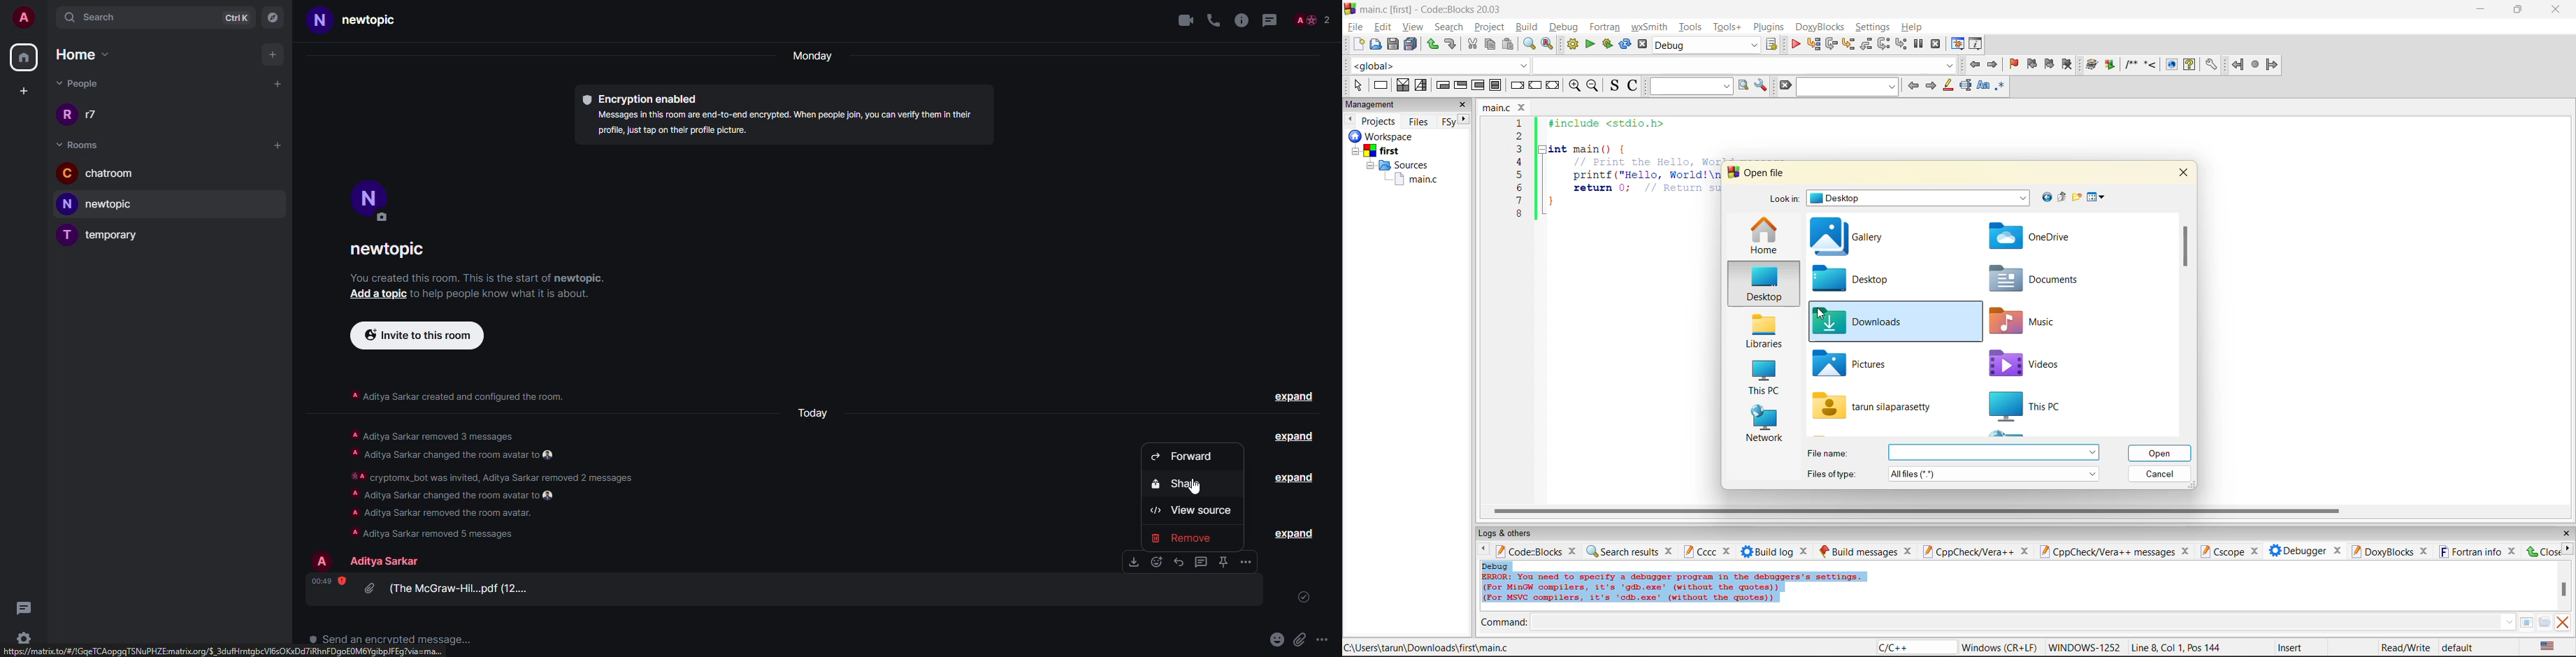 The image size is (2576, 672). Describe the element at coordinates (2085, 648) in the screenshot. I see `Windows 1252` at that location.